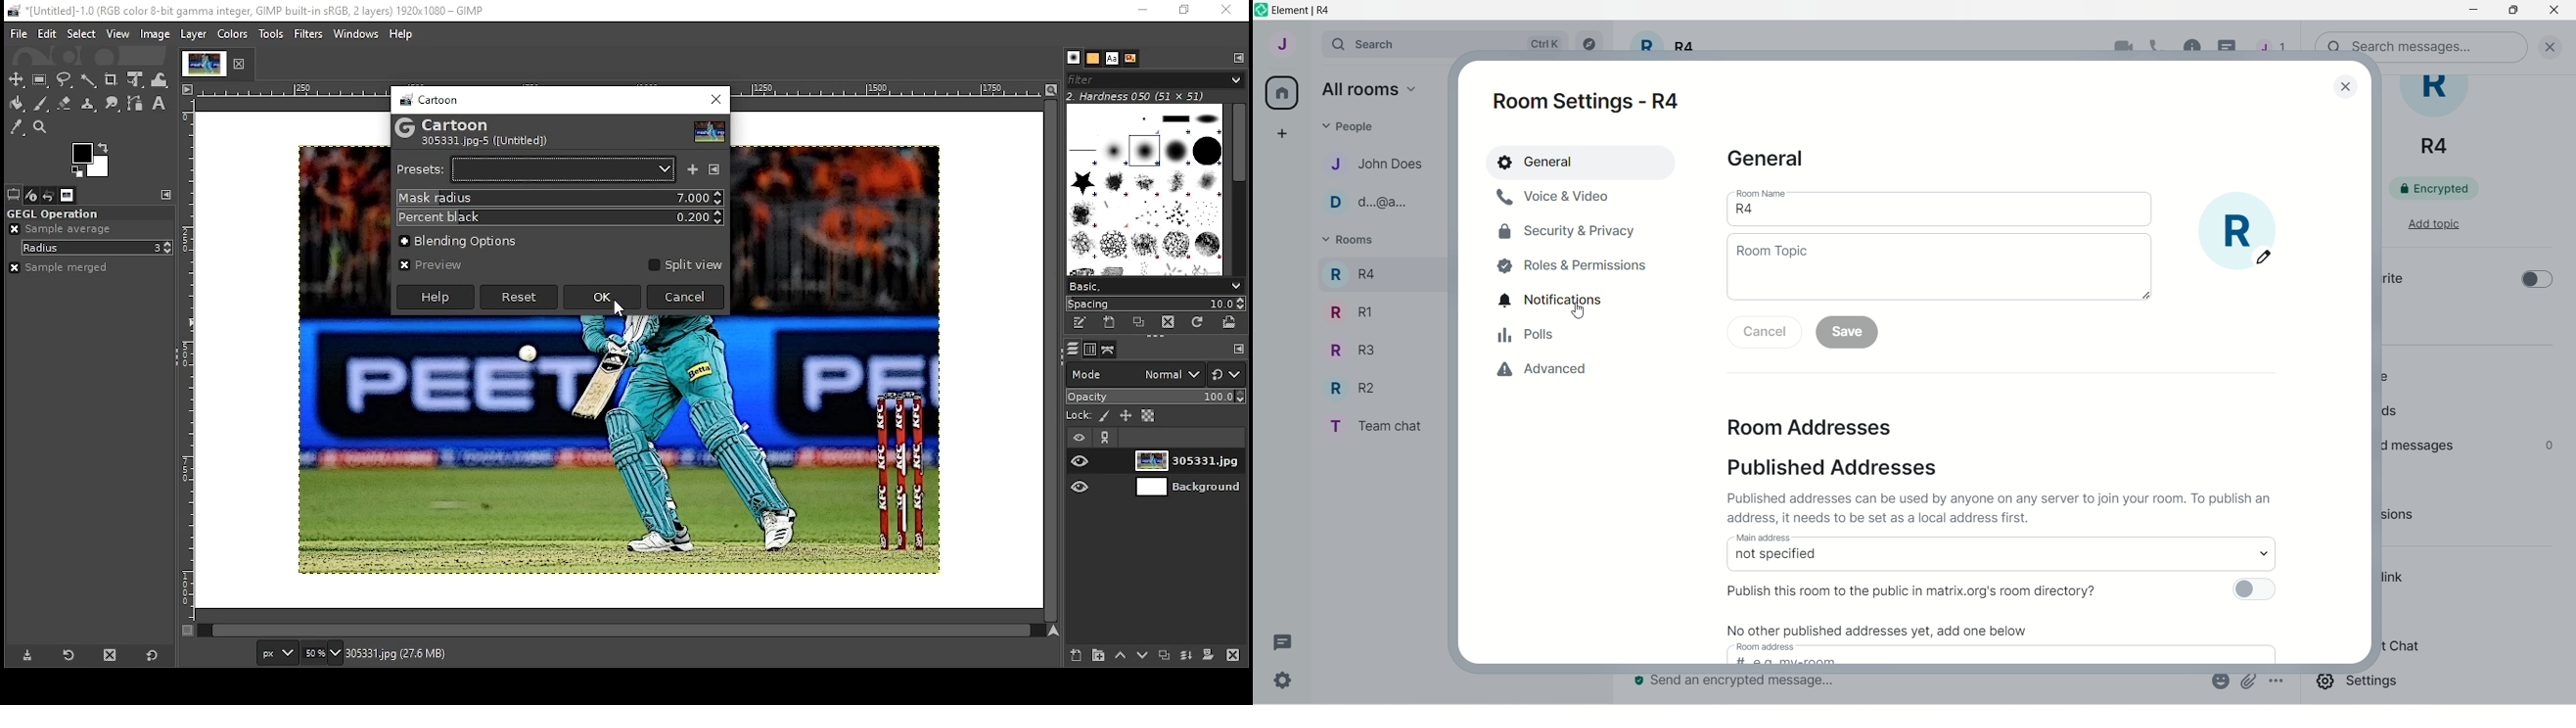  I want to click on people, so click(2389, 376).